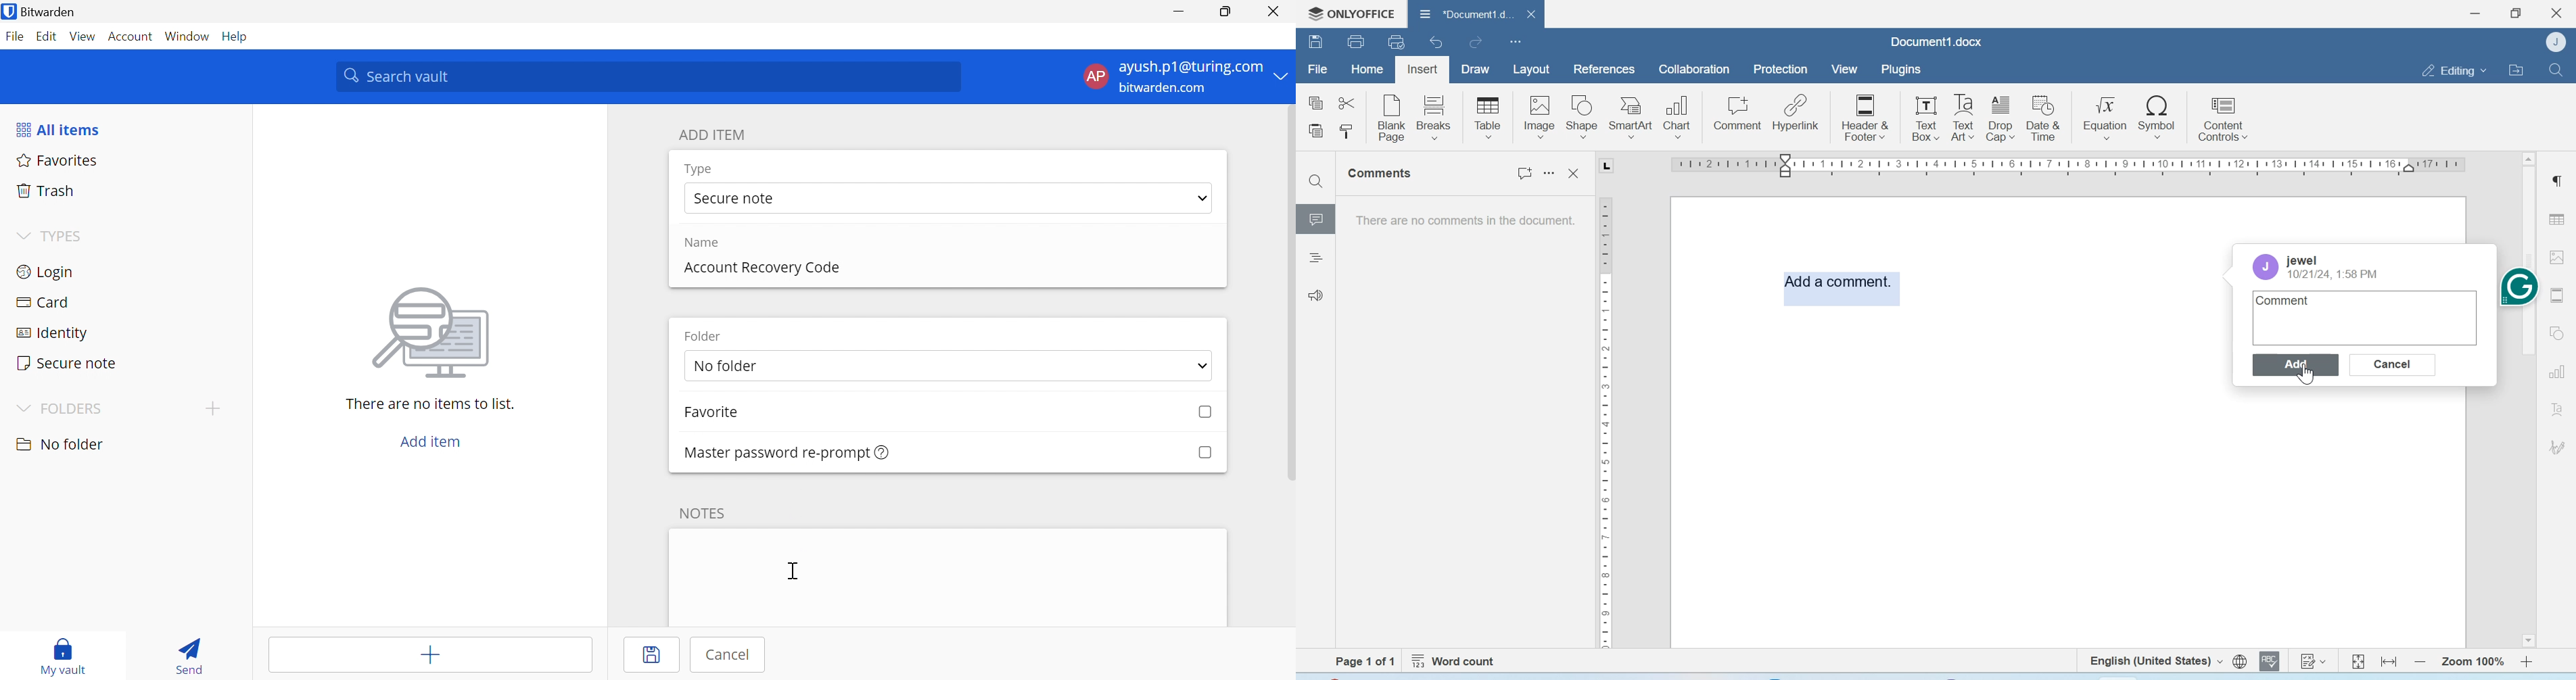 The image size is (2576, 700). What do you see at coordinates (1435, 116) in the screenshot?
I see `breaks` at bounding box center [1435, 116].